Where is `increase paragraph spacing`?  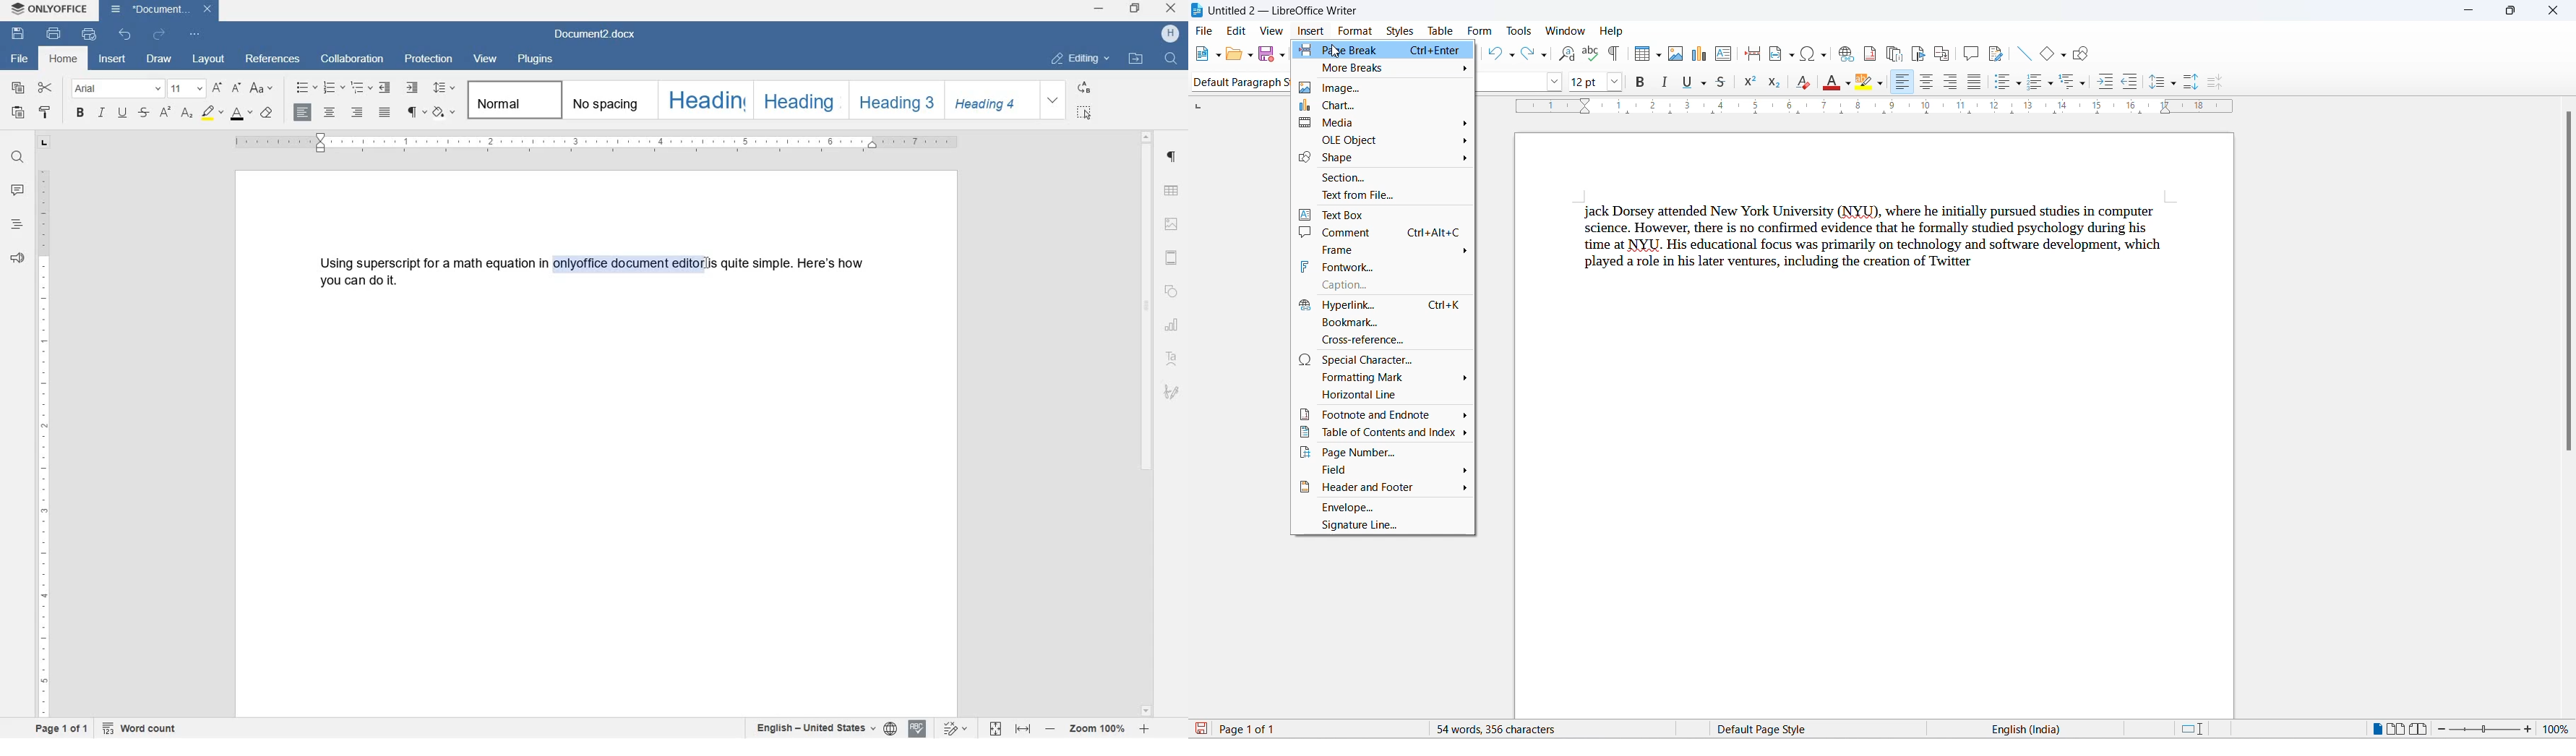
increase paragraph spacing is located at coordinates (2190, 82).